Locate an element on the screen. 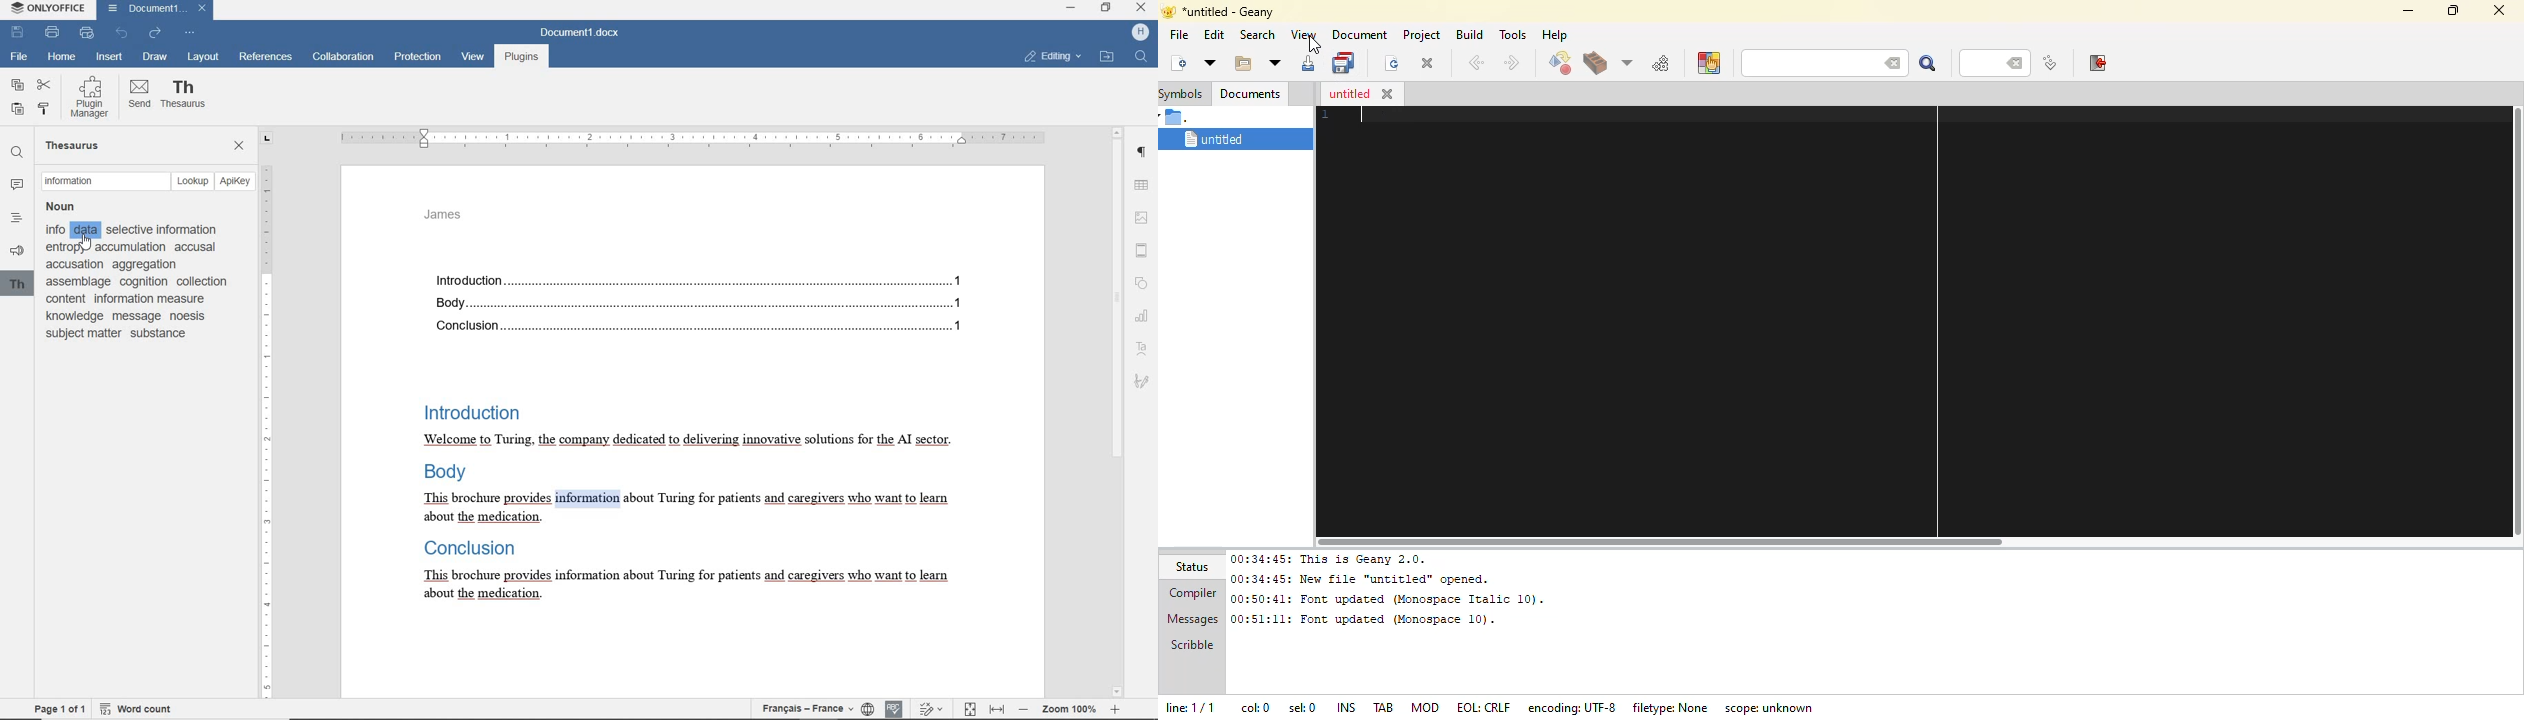 The height and width of the screenshot is (728, 2548). SPELL CHECKING is located at coordinates (896, 708).